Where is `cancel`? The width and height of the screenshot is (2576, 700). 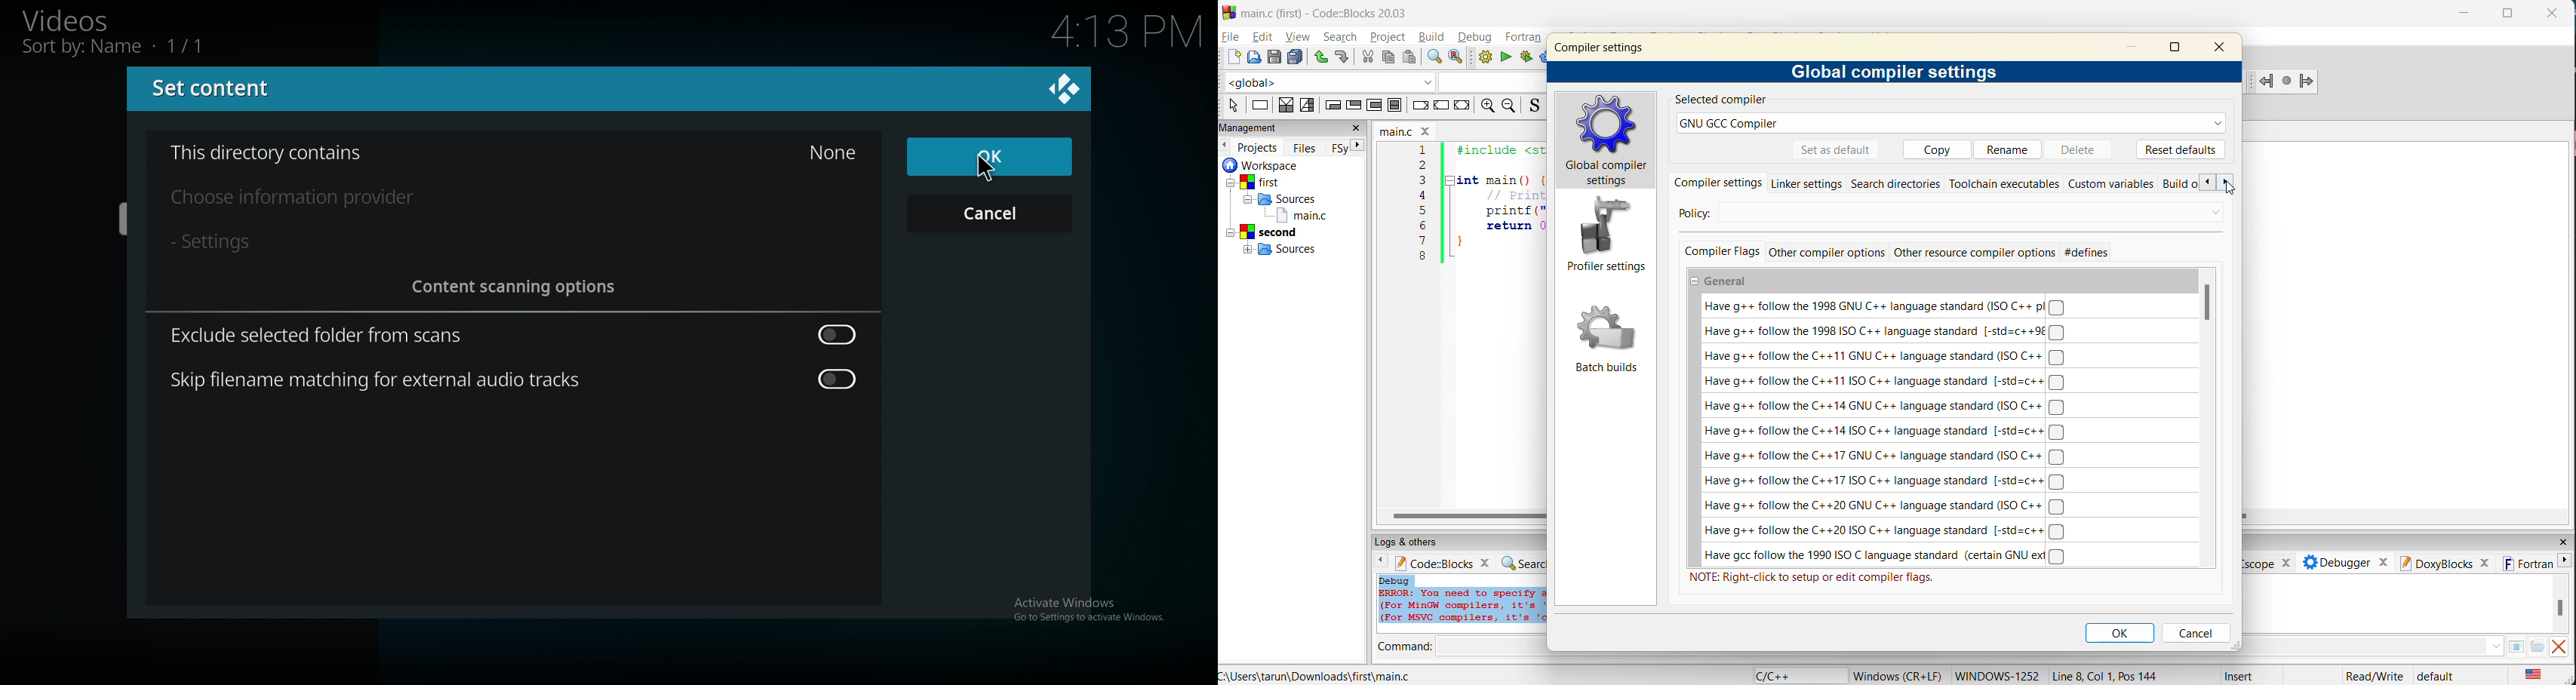 cancel is located at coordinates (988, 214).